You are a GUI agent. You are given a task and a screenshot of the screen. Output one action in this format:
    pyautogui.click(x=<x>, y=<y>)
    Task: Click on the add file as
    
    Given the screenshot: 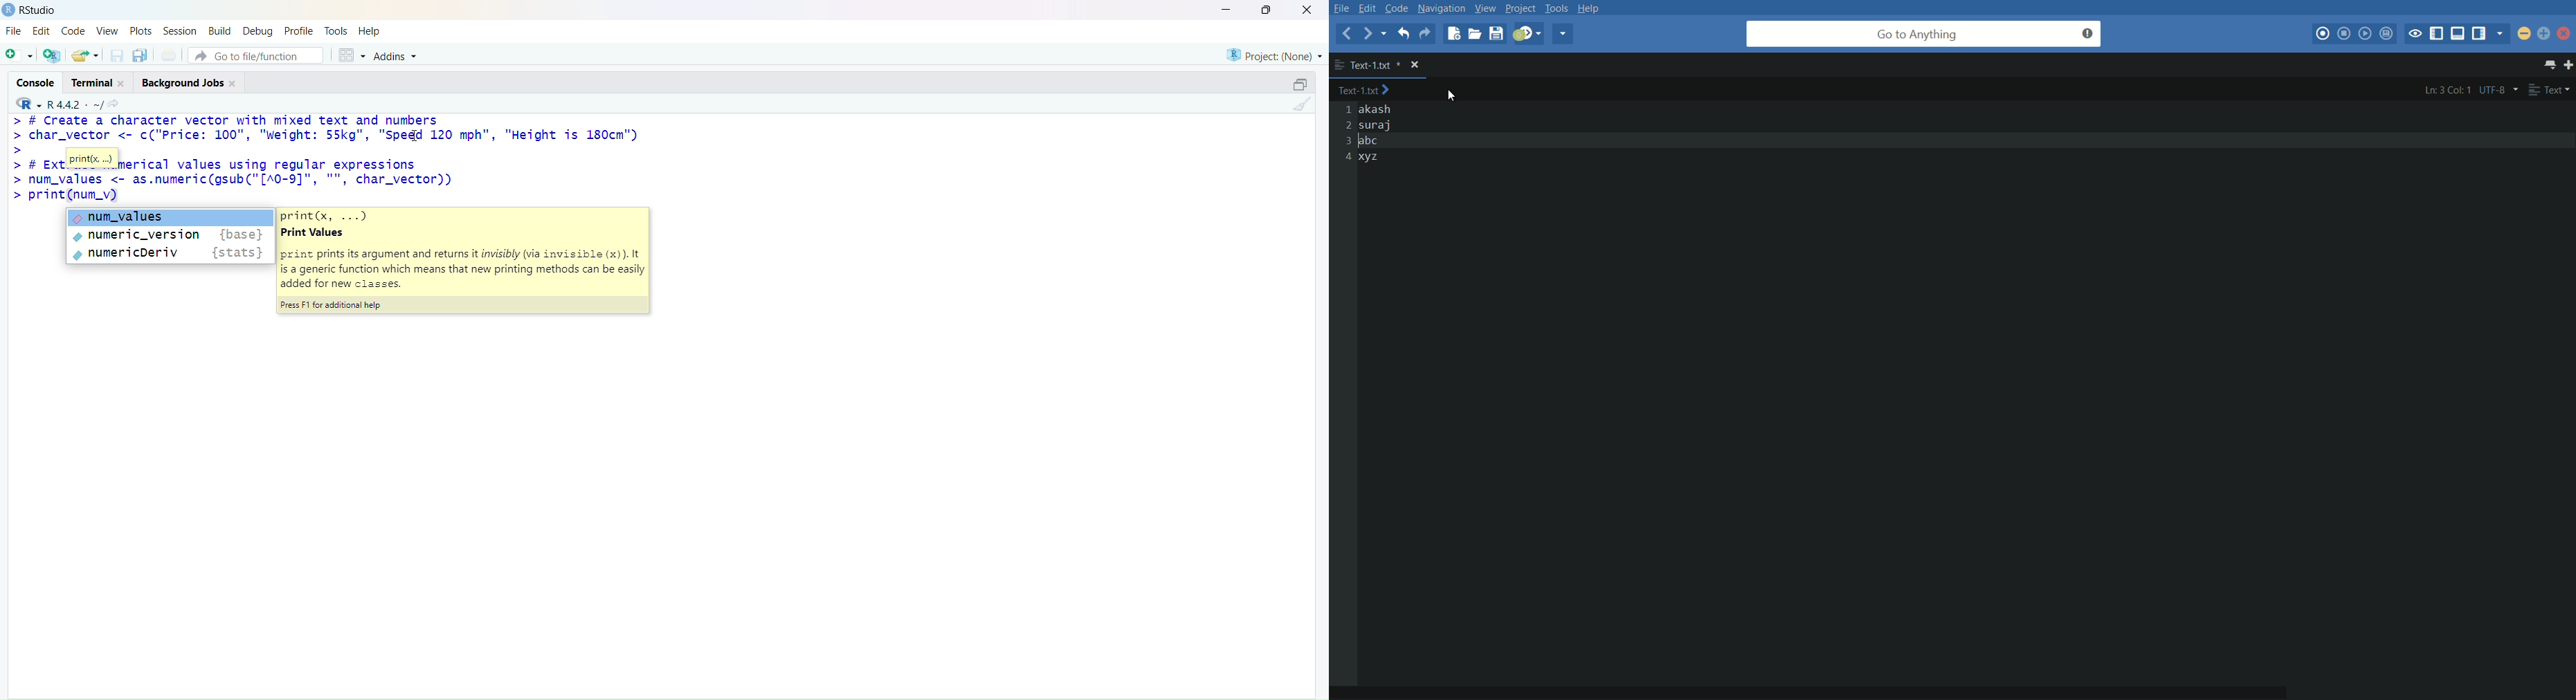 What is the action you would take?
    pyautogui.click(x=19, y=56)
    